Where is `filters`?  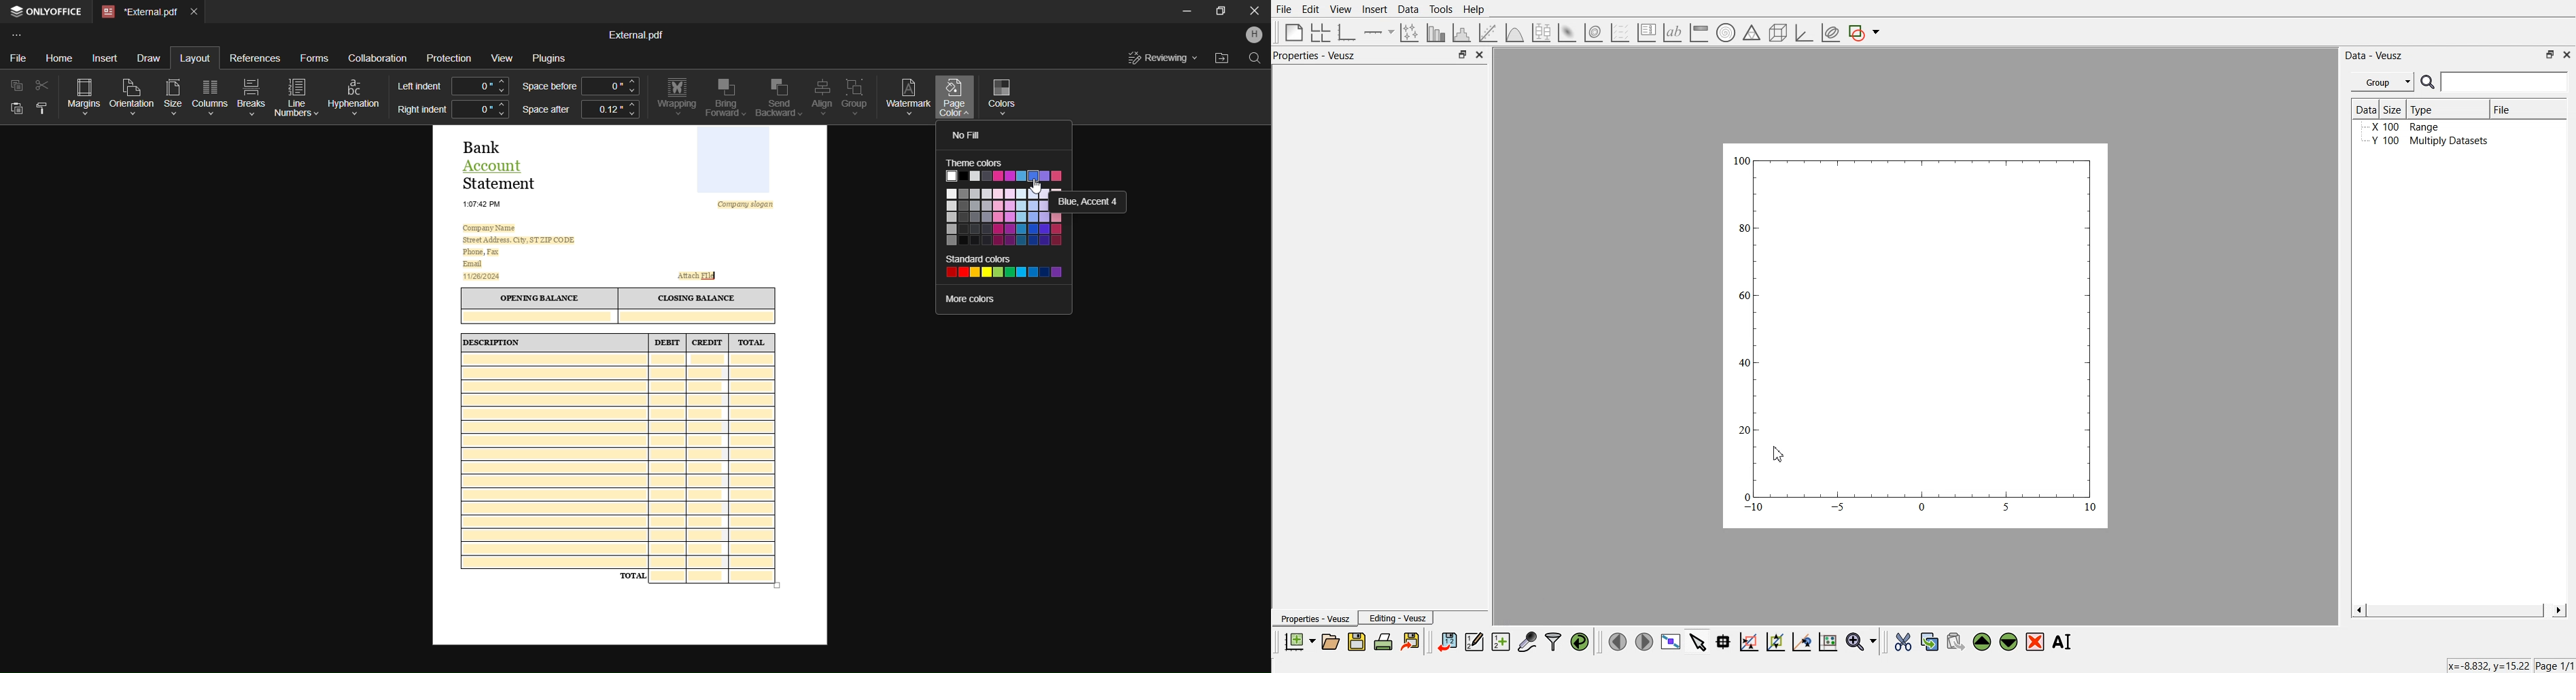
filters is located at coordinates (1552, 642).